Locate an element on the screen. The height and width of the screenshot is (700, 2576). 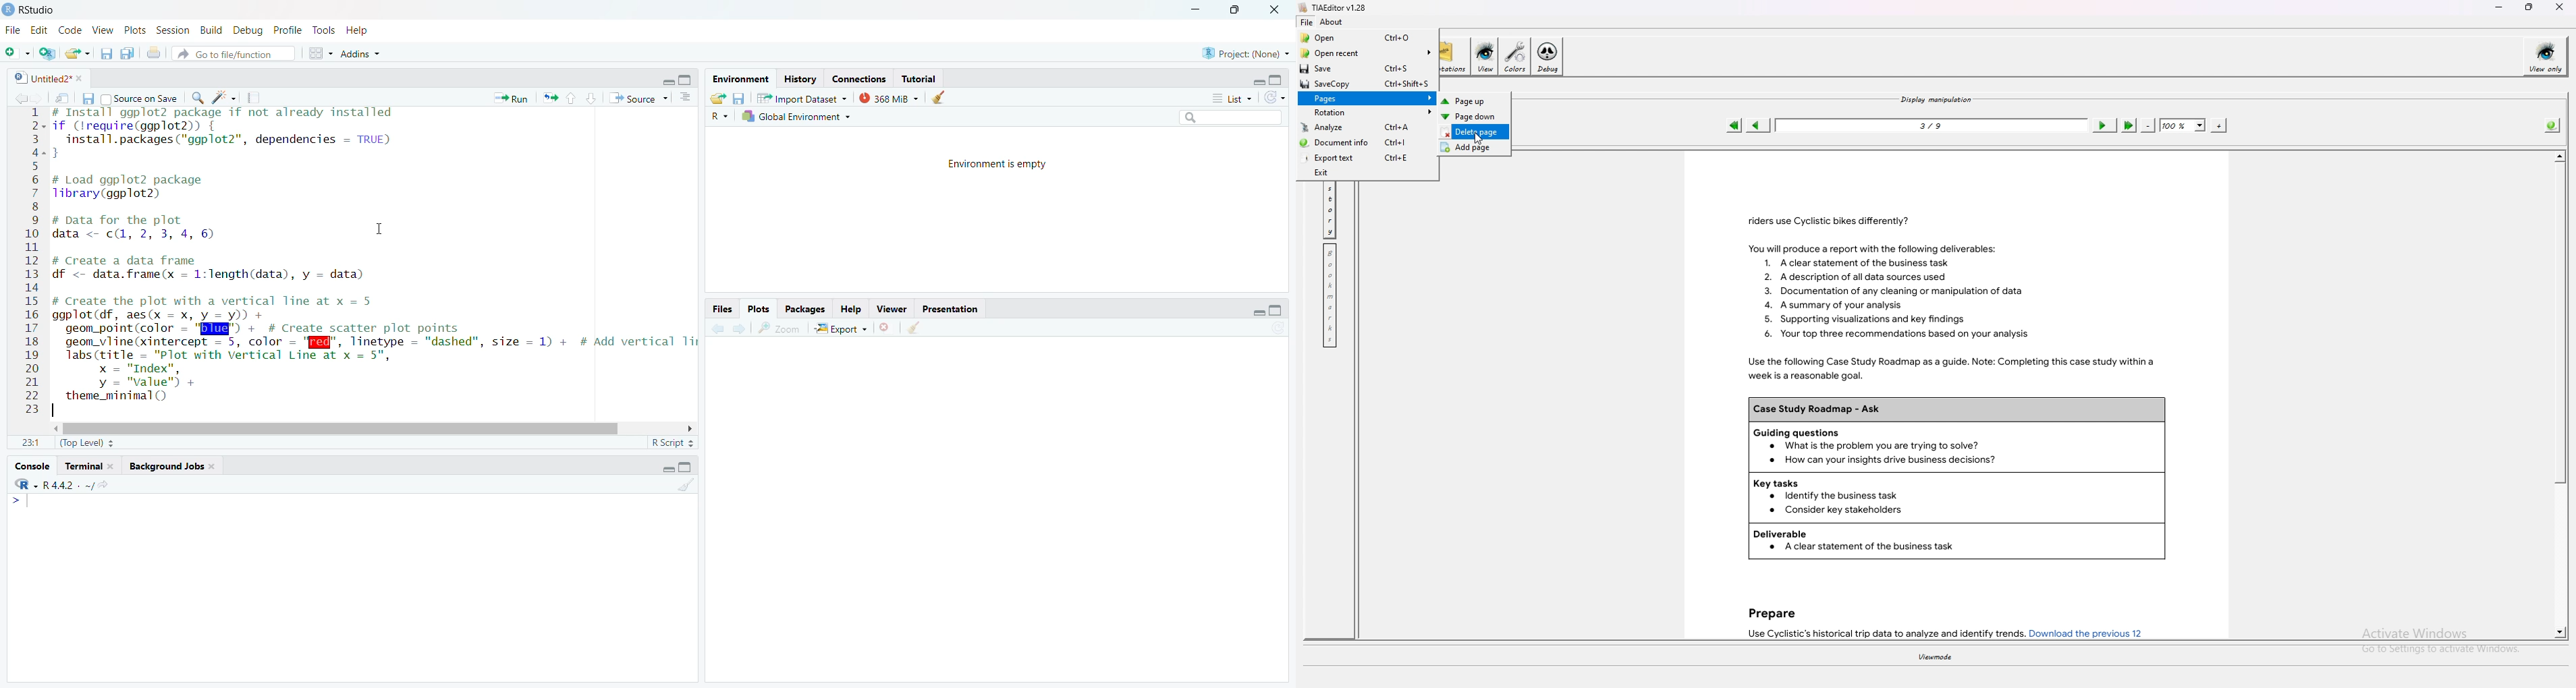
minimise is located at coordinates (1256, 79).